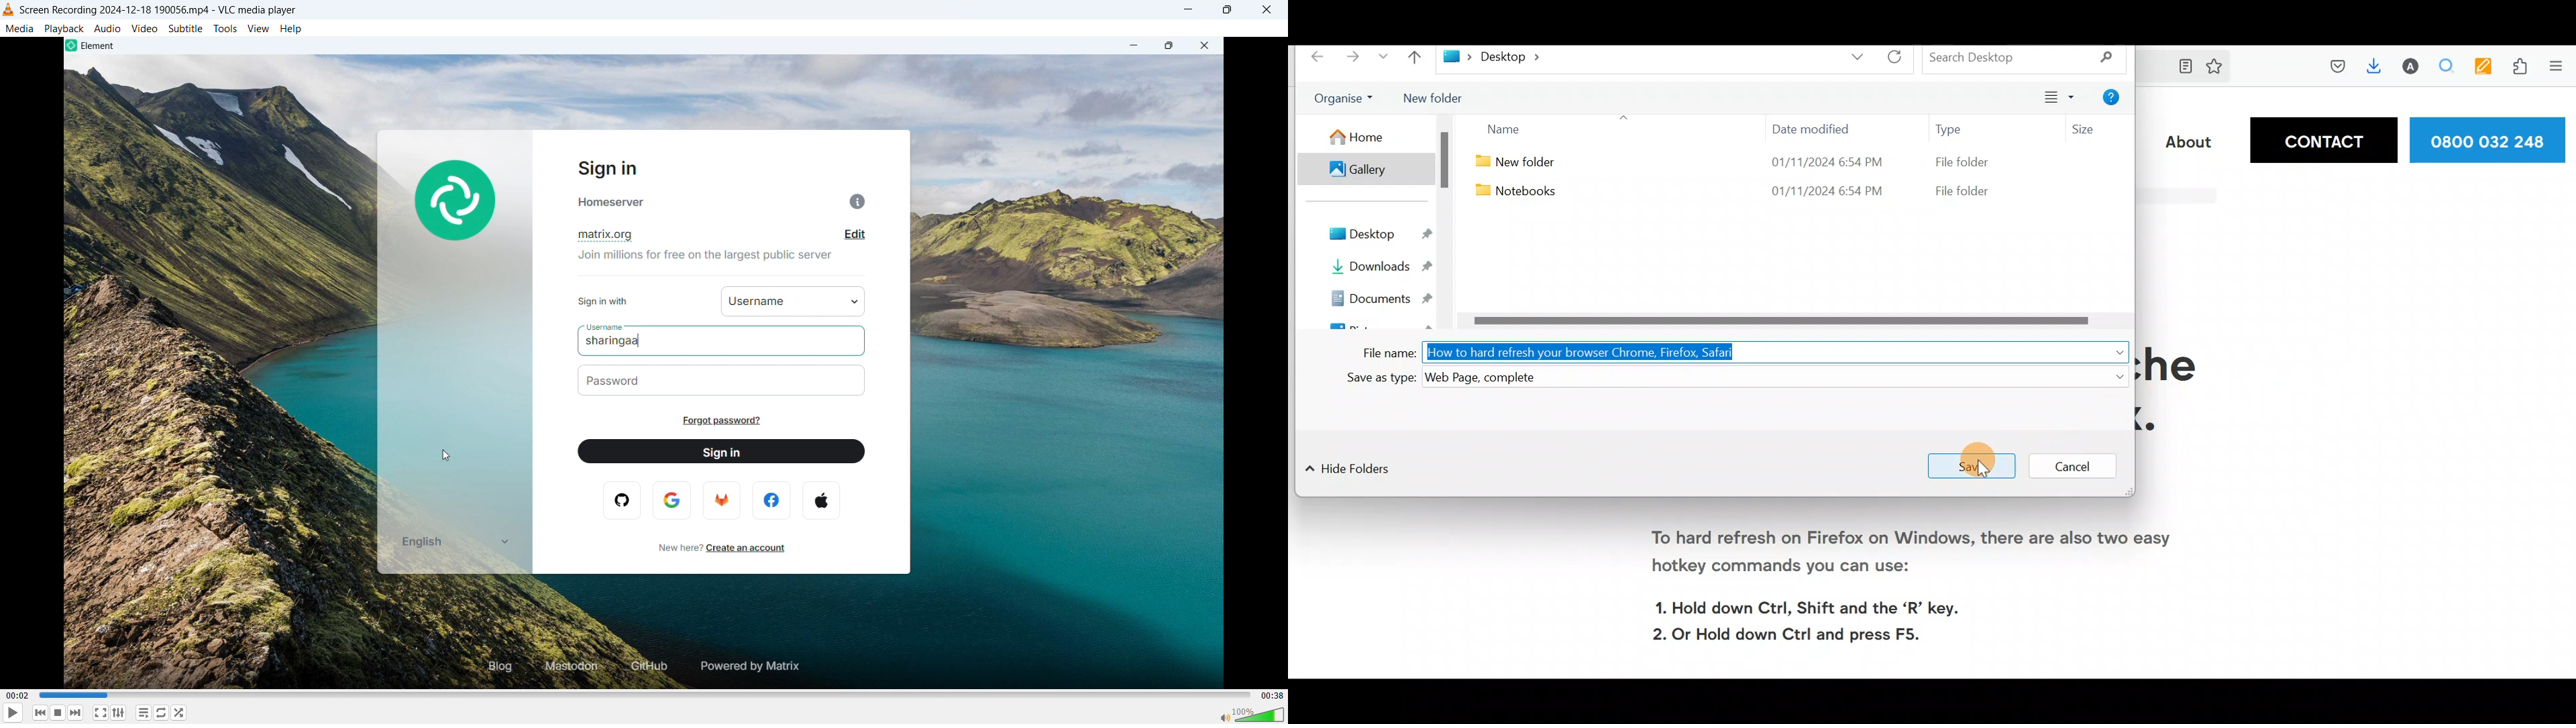  What do you see at coordinates (1525, 163) in the screenshot?
I see `New folder` at bounding box center [1525, 163].